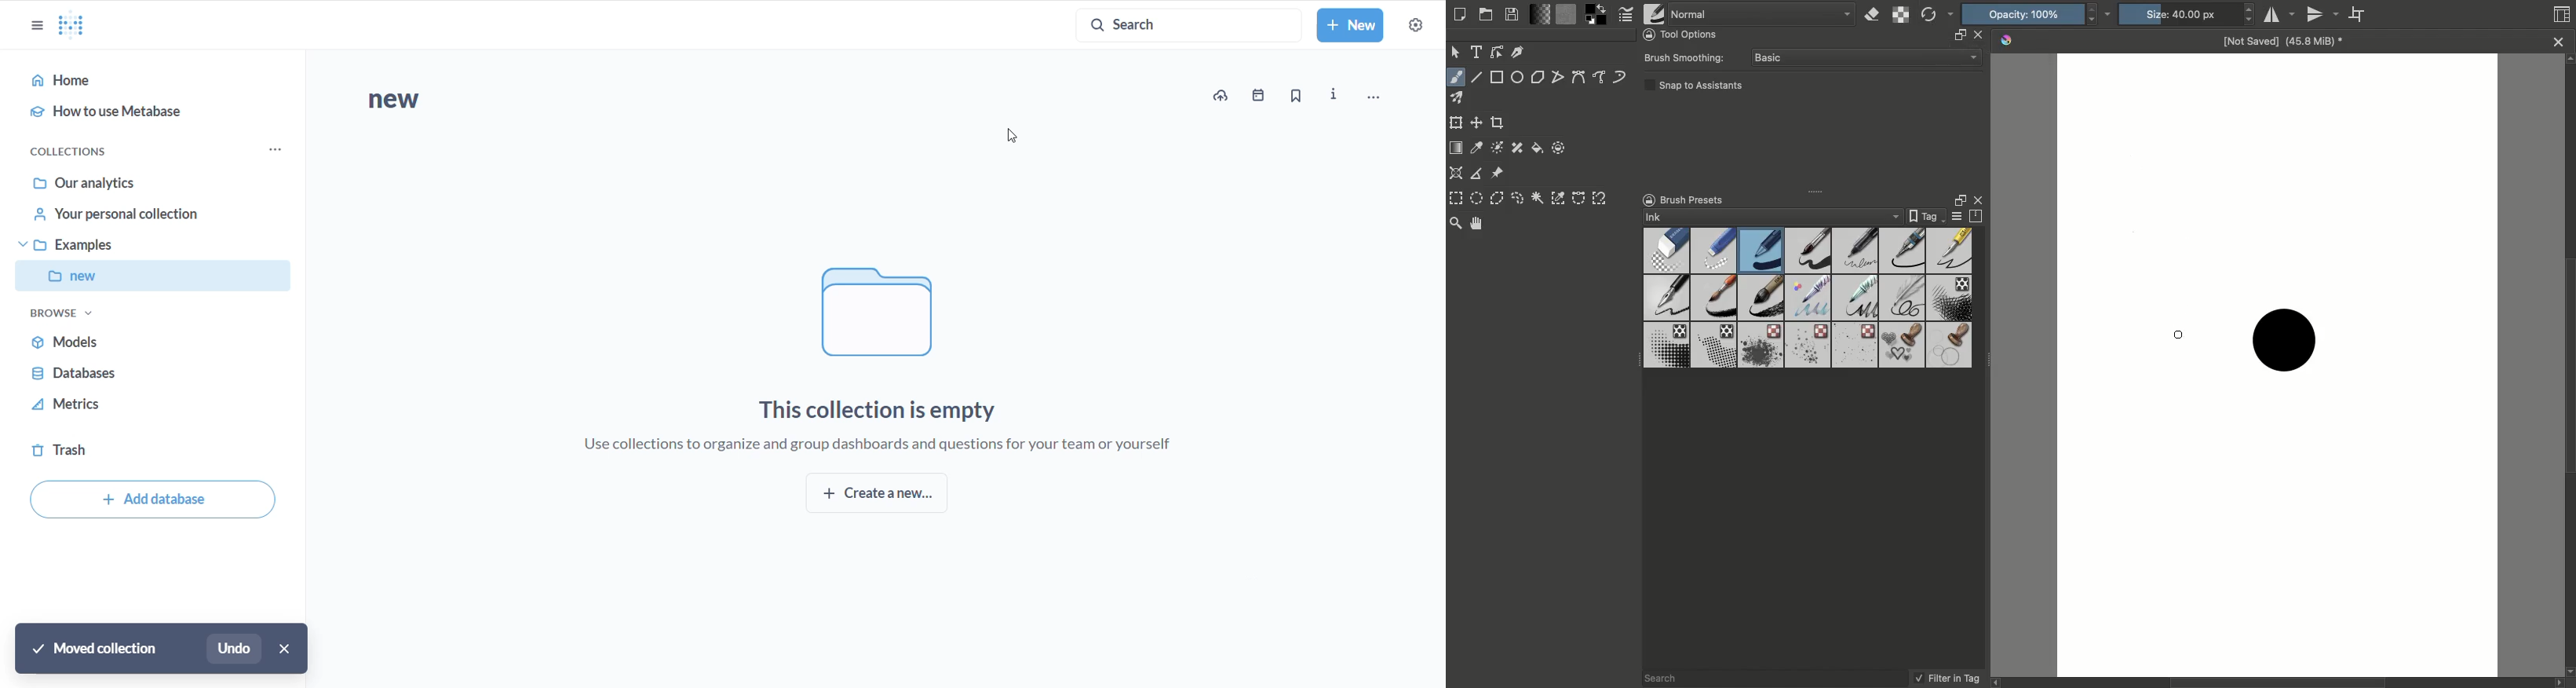 Image resolution: width=2576 pixels, height=700 pixels. I want to click on Basic, so click(1866, 59).